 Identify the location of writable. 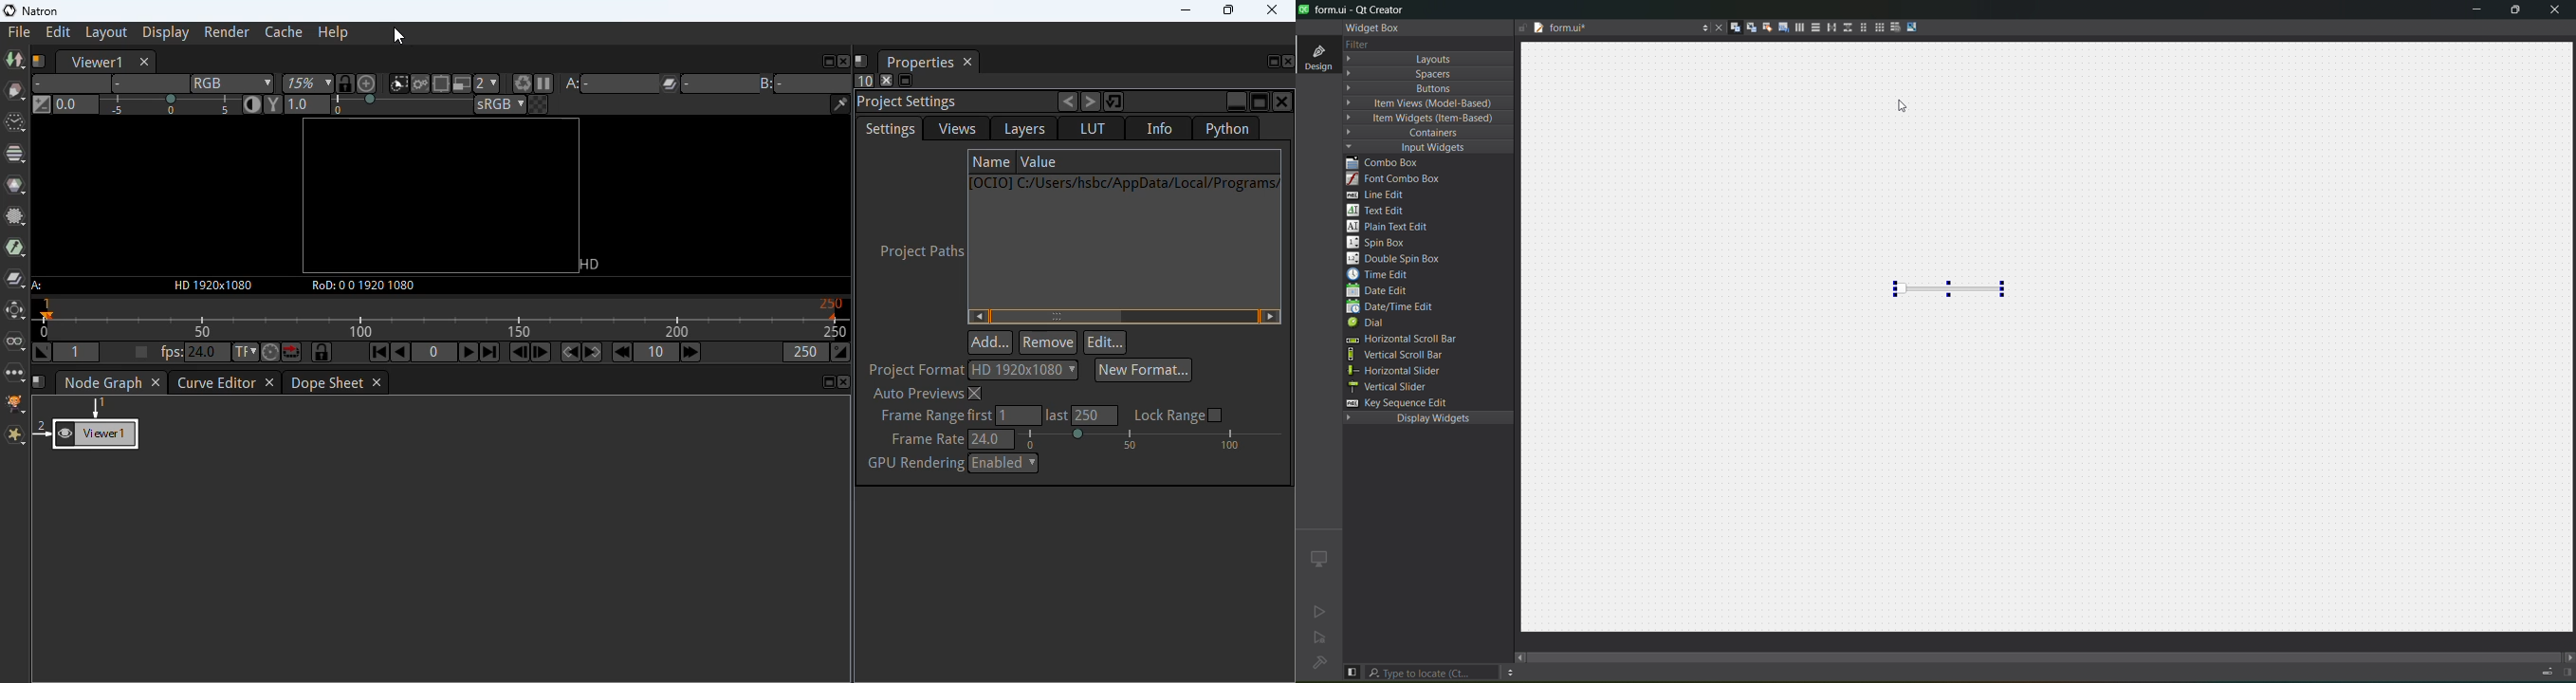
(1520, 28).